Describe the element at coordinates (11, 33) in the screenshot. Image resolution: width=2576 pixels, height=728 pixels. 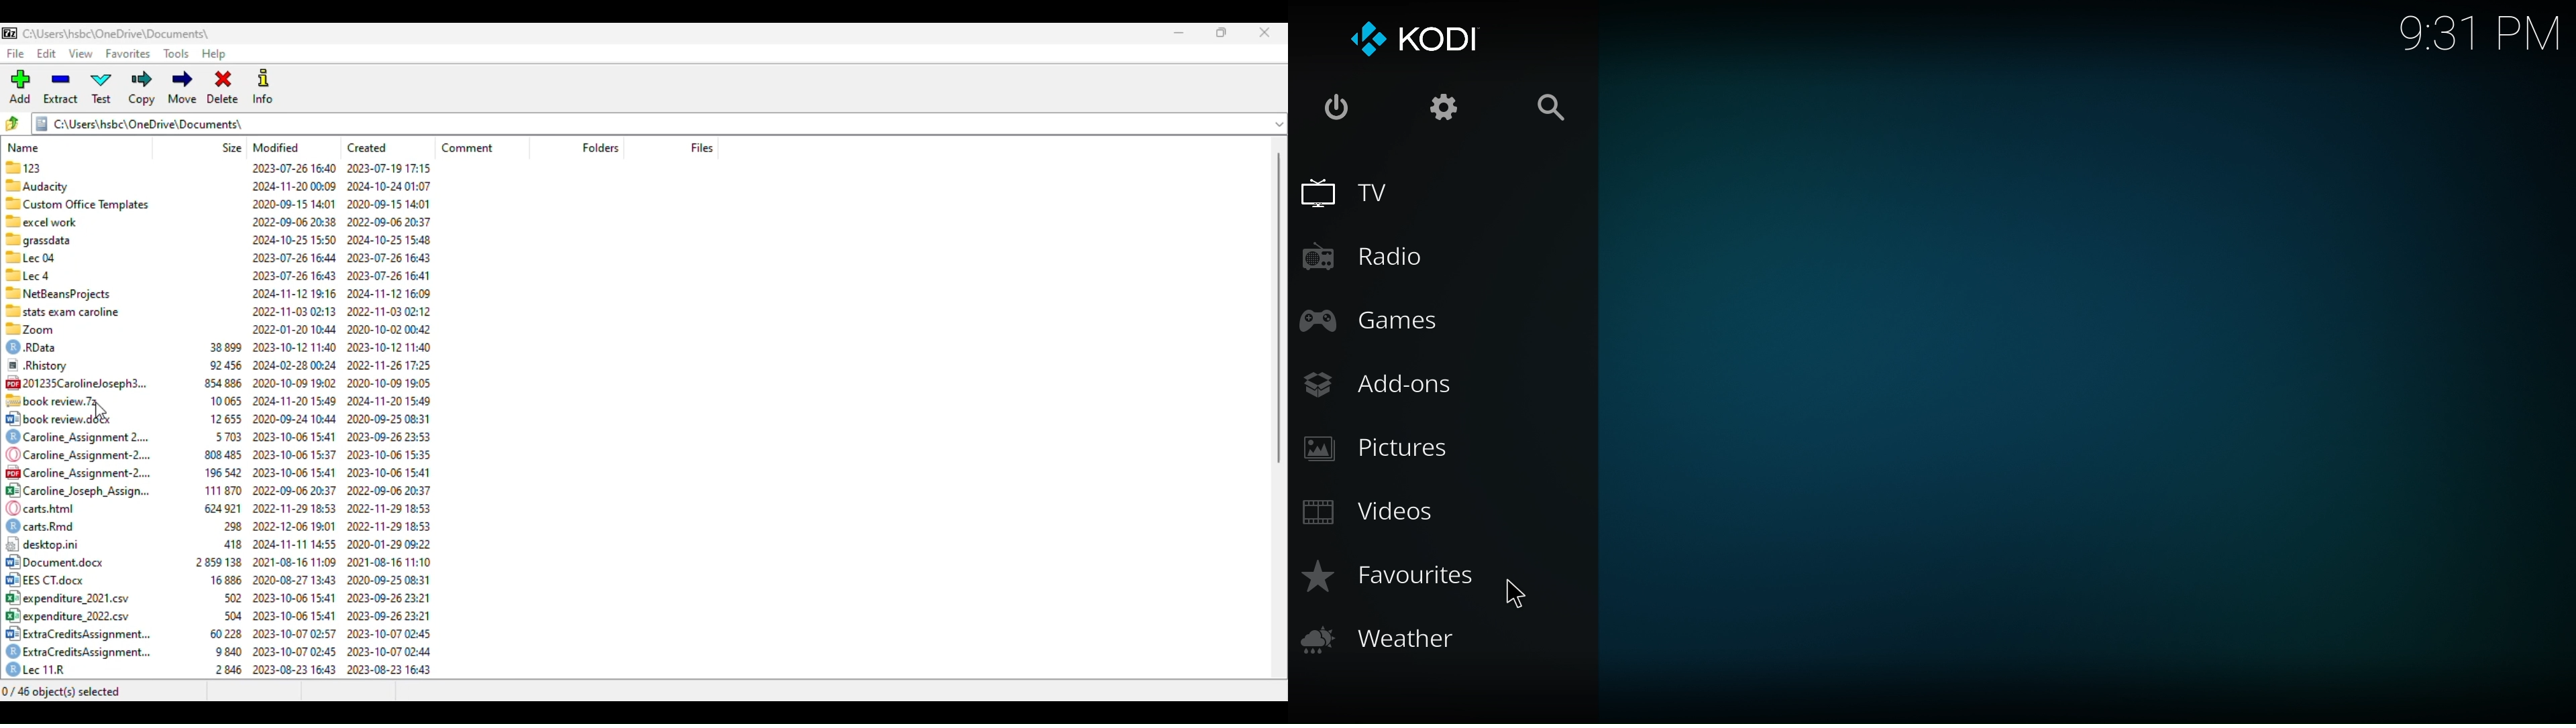
I see `logo` at that location.